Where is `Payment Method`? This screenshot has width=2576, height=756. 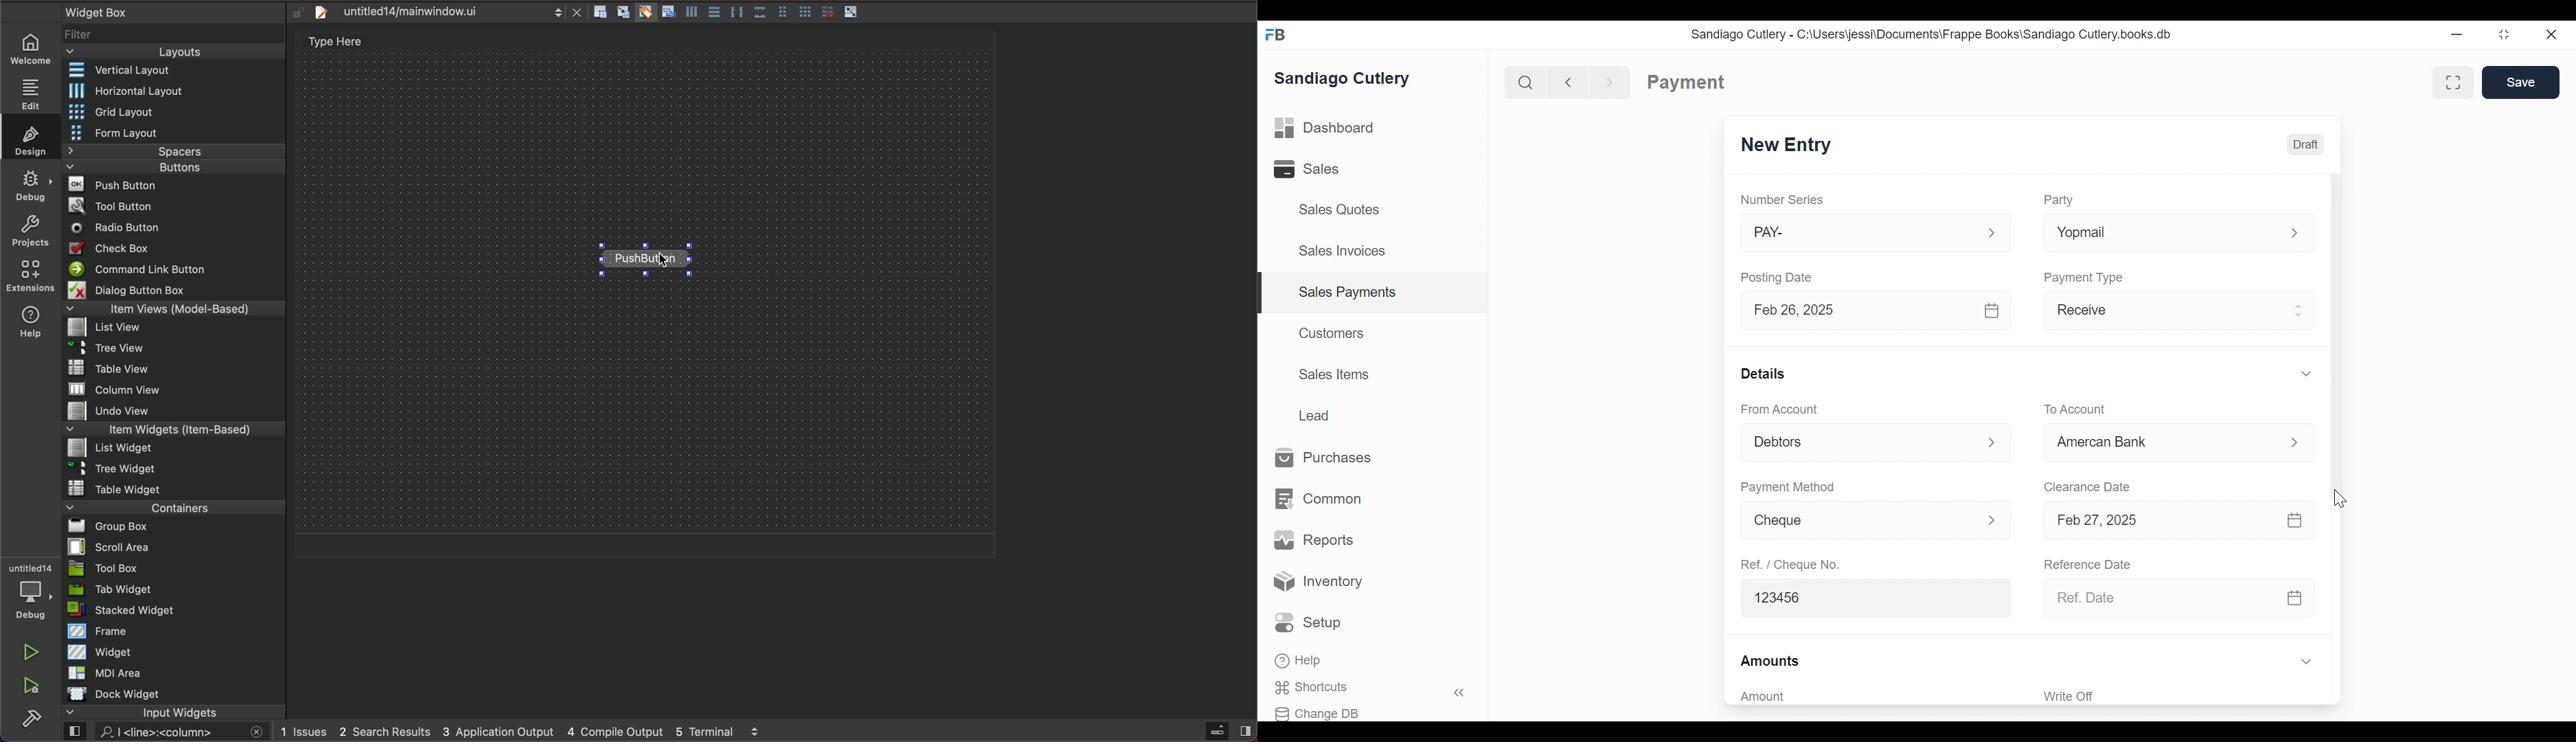 Payment Method is located at coordinates (1788, 488).